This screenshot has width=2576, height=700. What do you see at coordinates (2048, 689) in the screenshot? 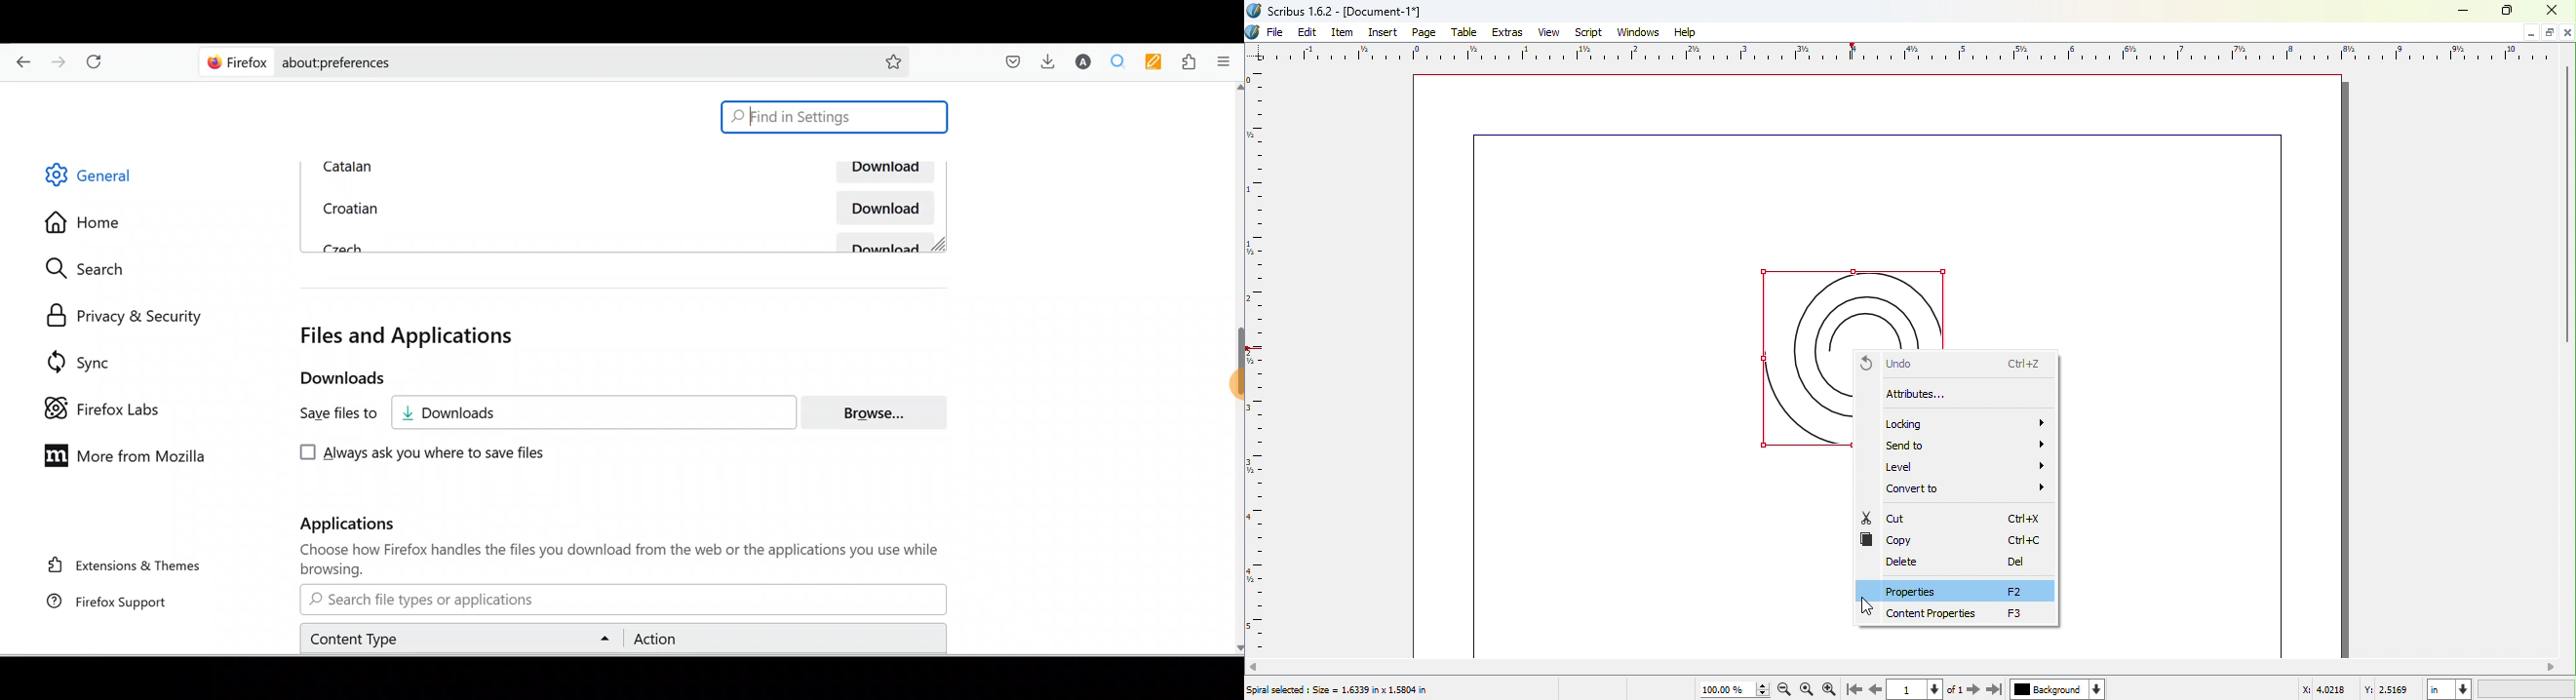
I see `Select the current layer` at bounding box center [2048, 689].